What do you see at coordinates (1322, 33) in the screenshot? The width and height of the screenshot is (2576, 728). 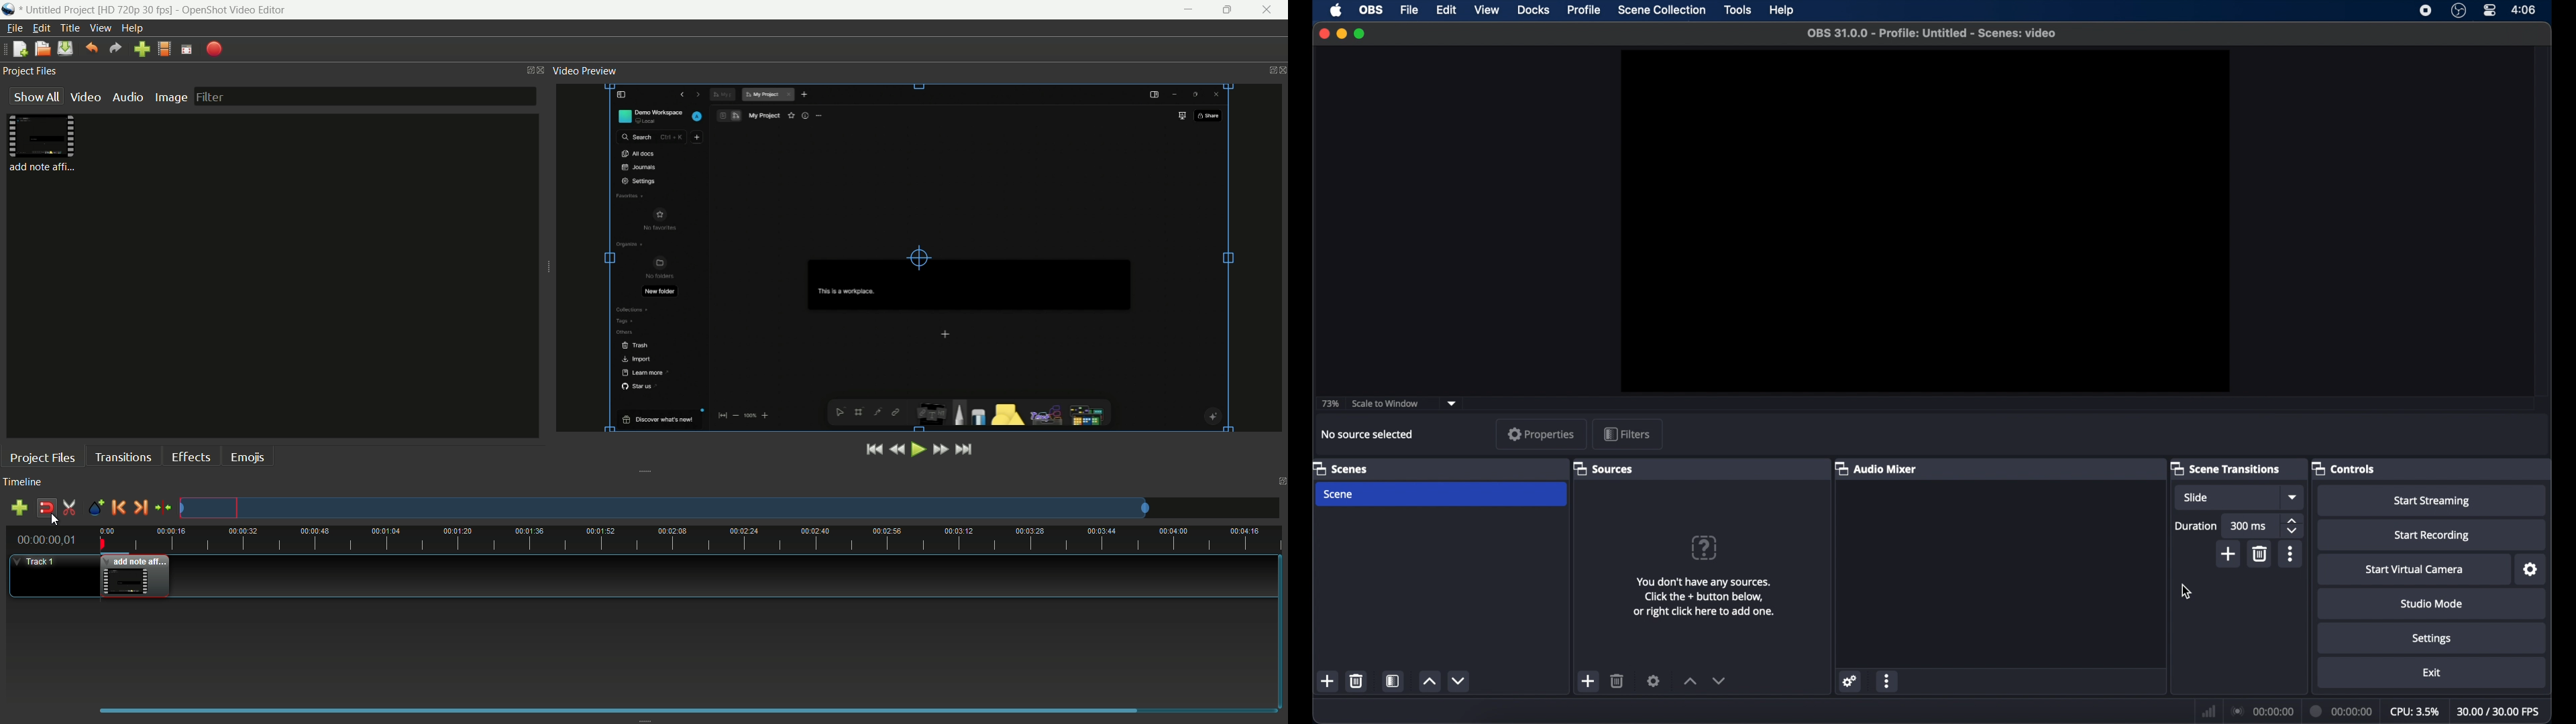 I see `close` at bounding box center [1322, 33].